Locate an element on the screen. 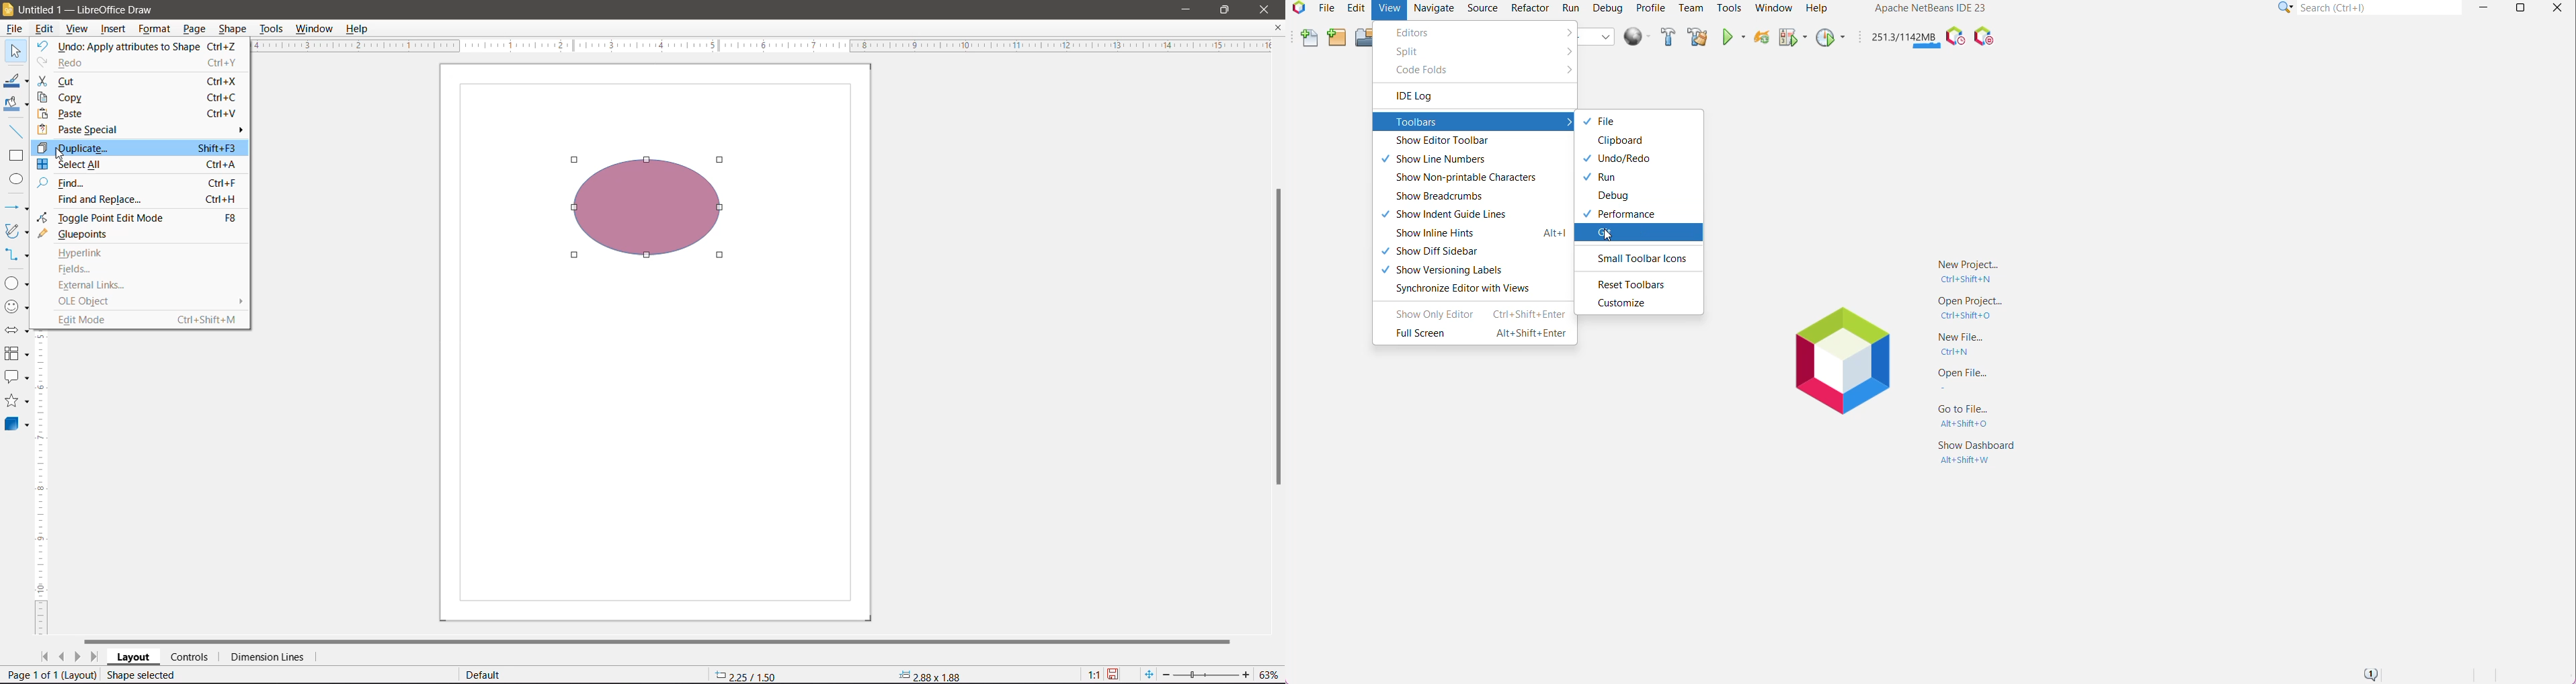 This screenshot has height=700, width=2576. File is located at coordinates (13, 28).